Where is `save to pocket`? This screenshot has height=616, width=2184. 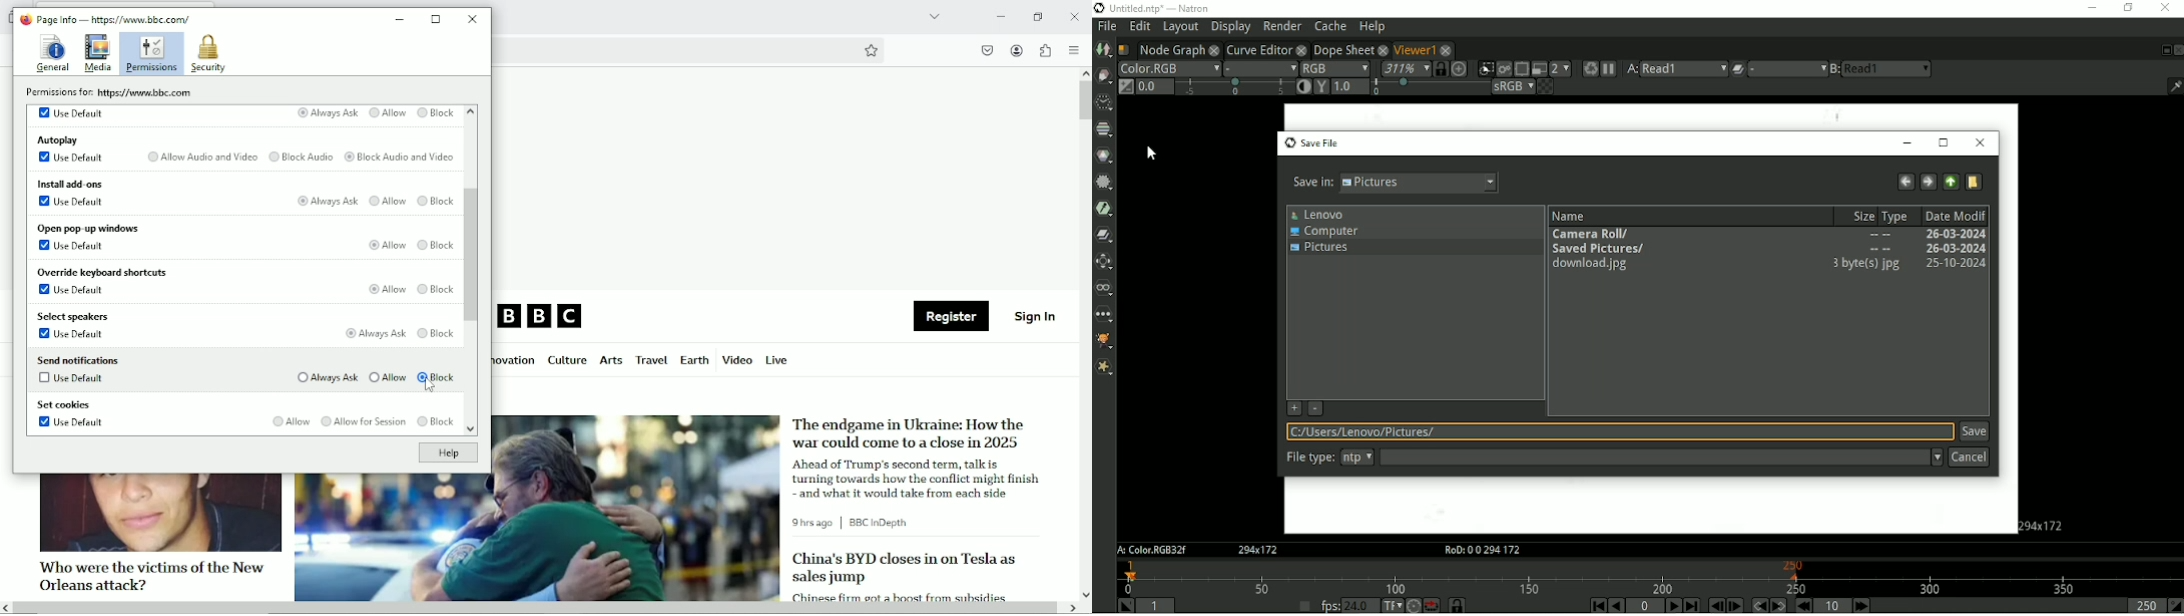
save to pocket is located at coordinates (986, 50).